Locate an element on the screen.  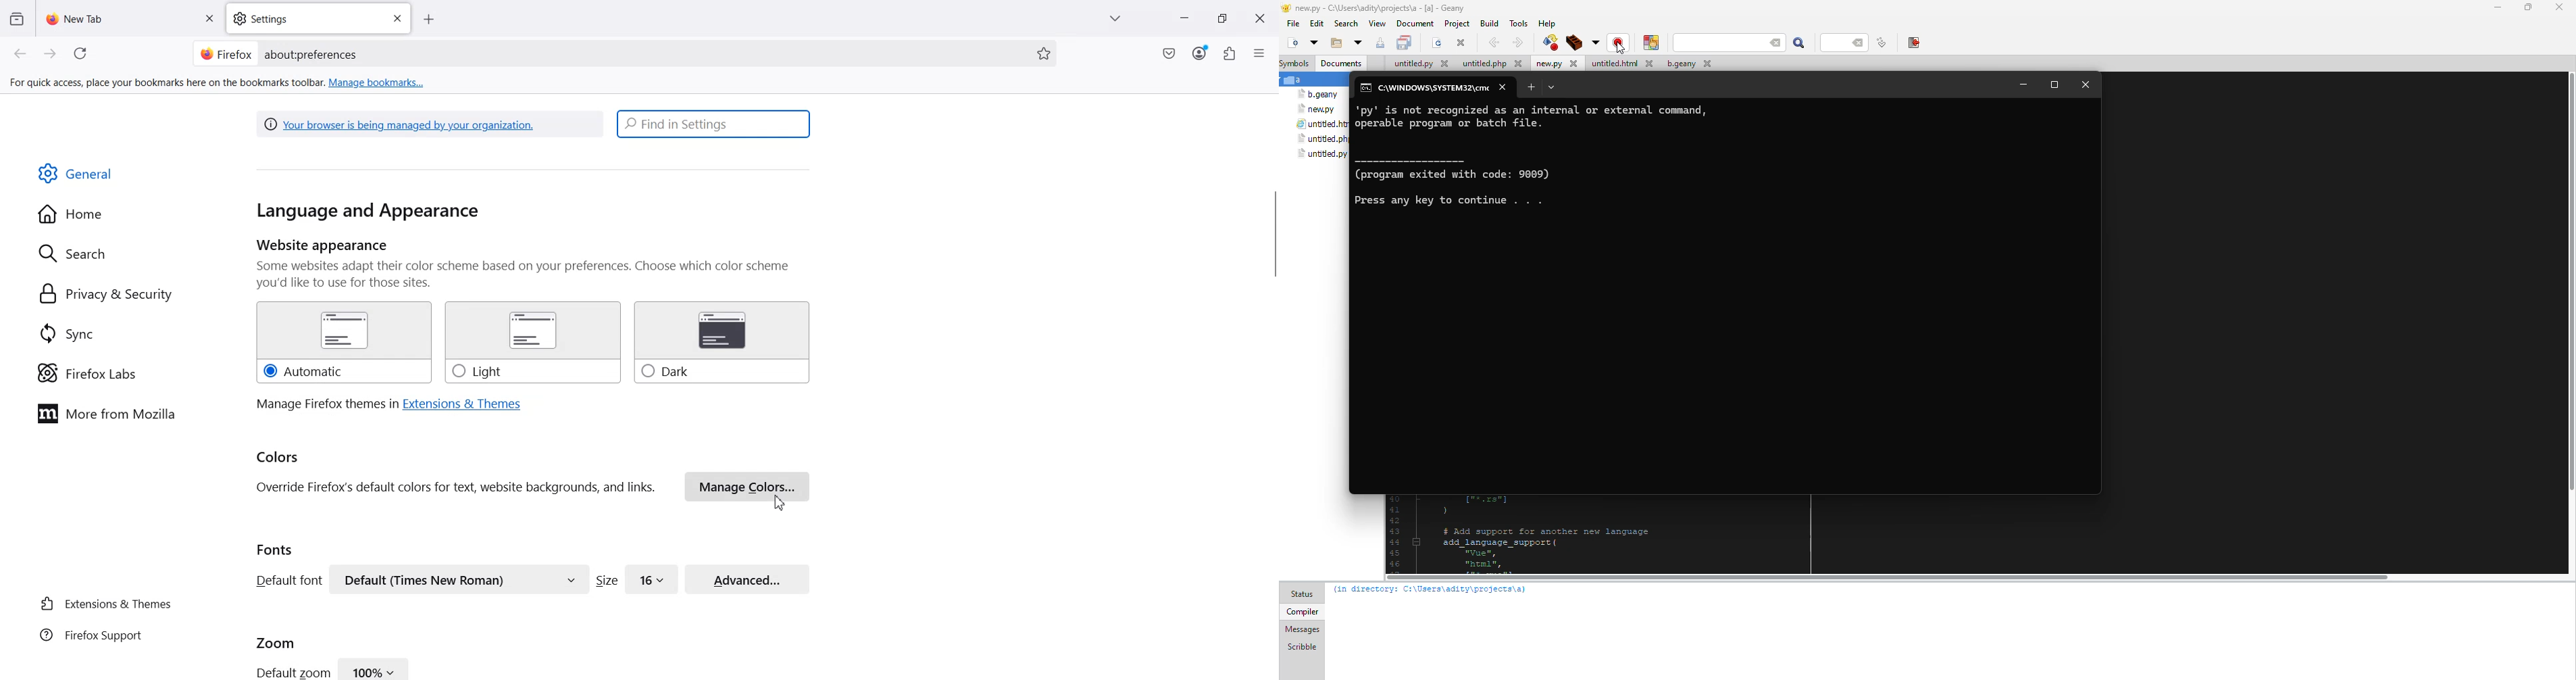
file is located at coordinates (1418, 64).